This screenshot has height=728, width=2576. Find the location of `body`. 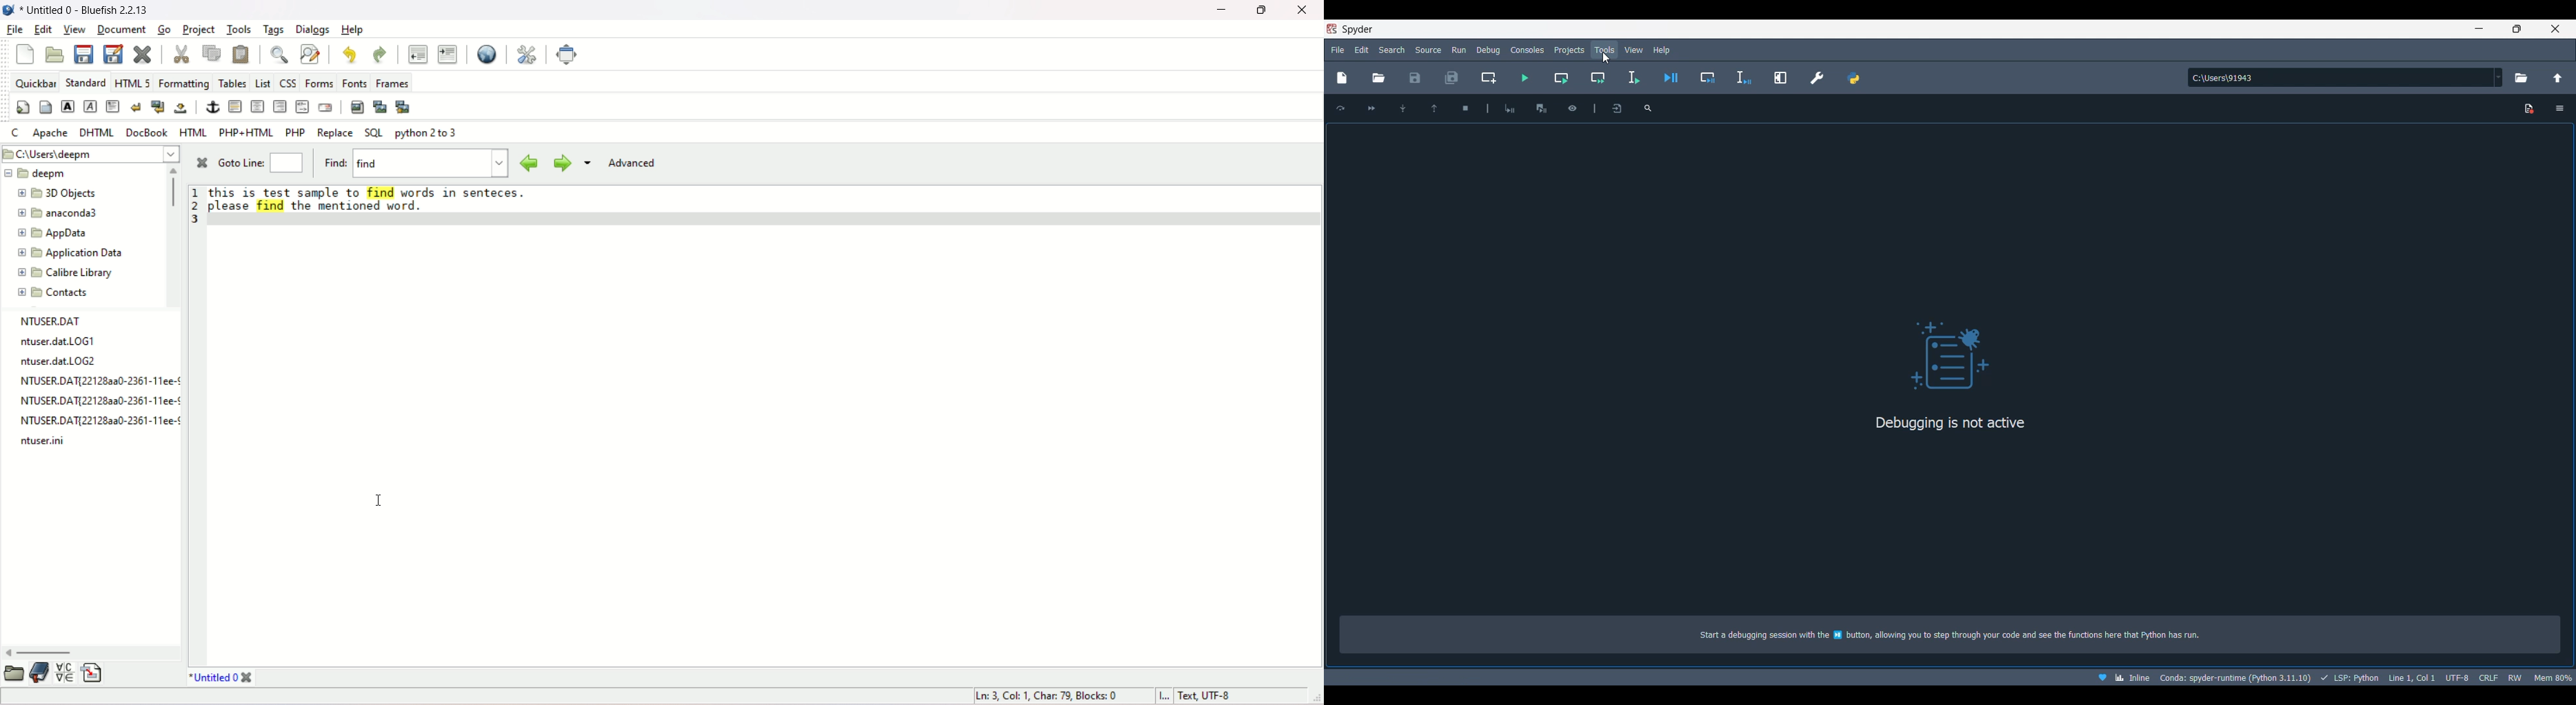

body is located at coordinates (45, 107).